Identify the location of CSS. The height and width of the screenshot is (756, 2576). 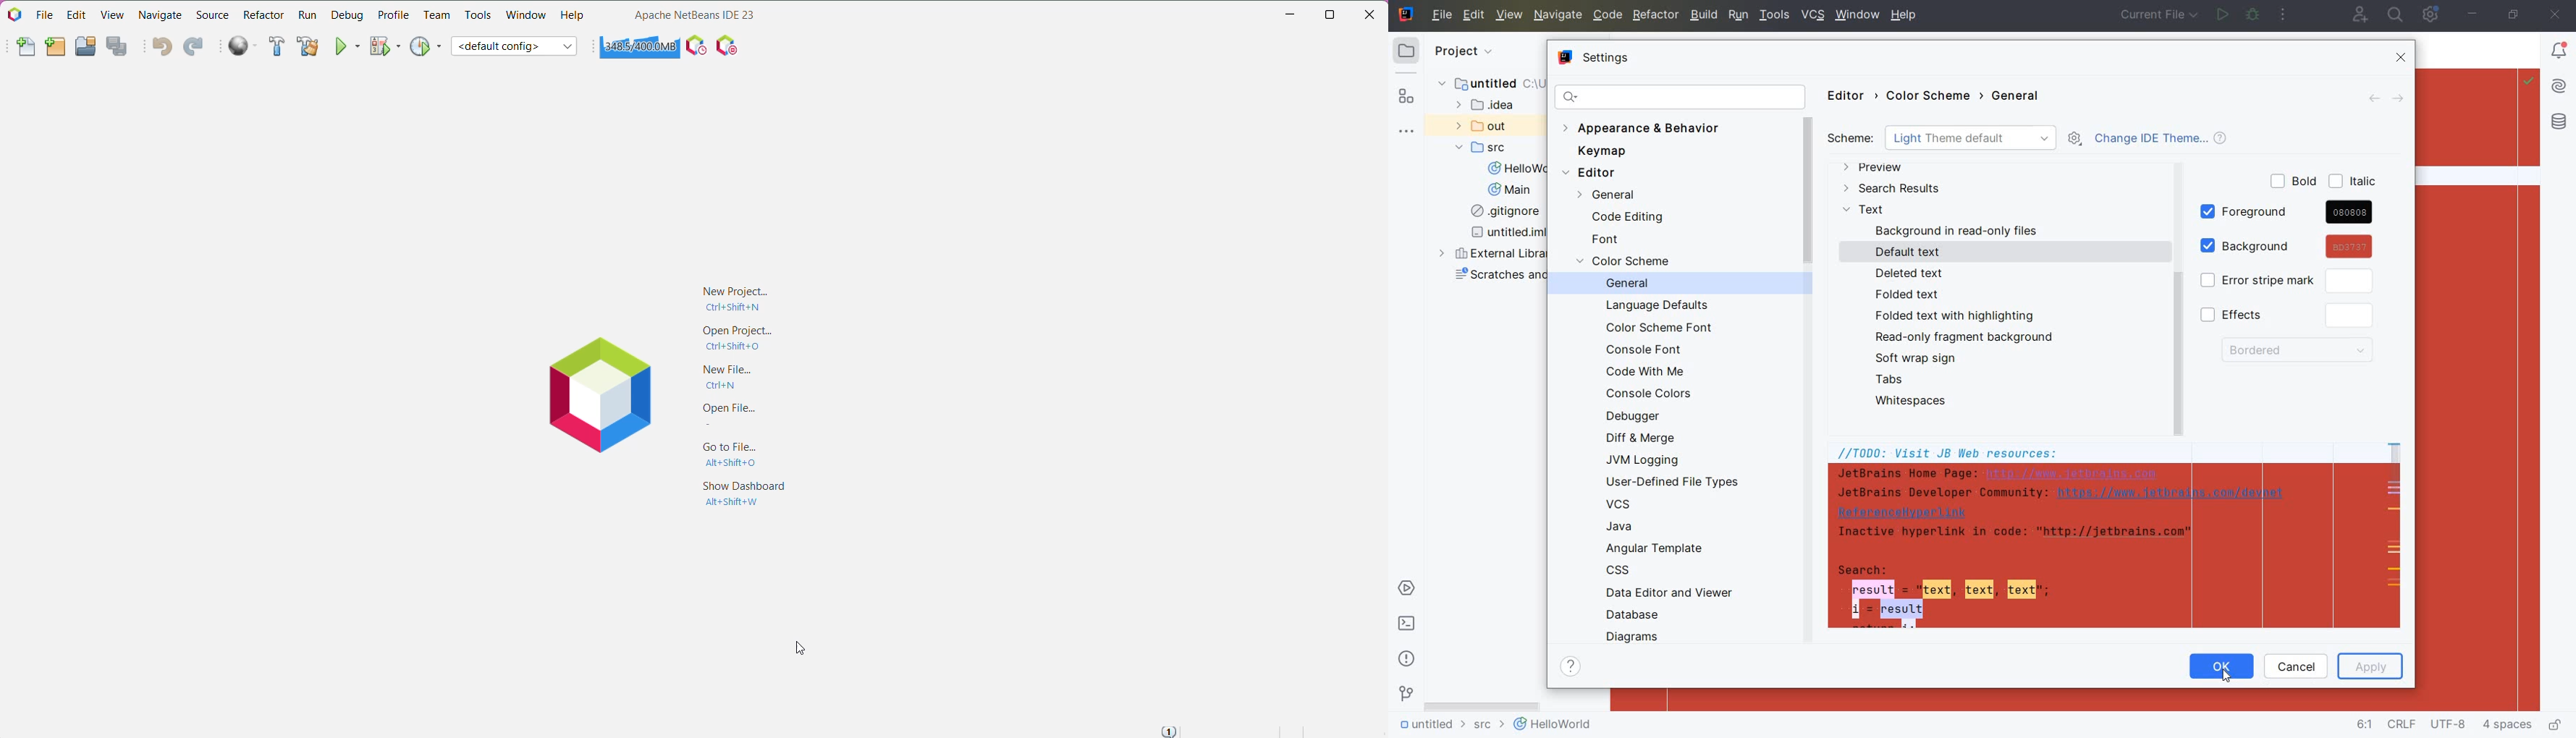
(1622, 572).